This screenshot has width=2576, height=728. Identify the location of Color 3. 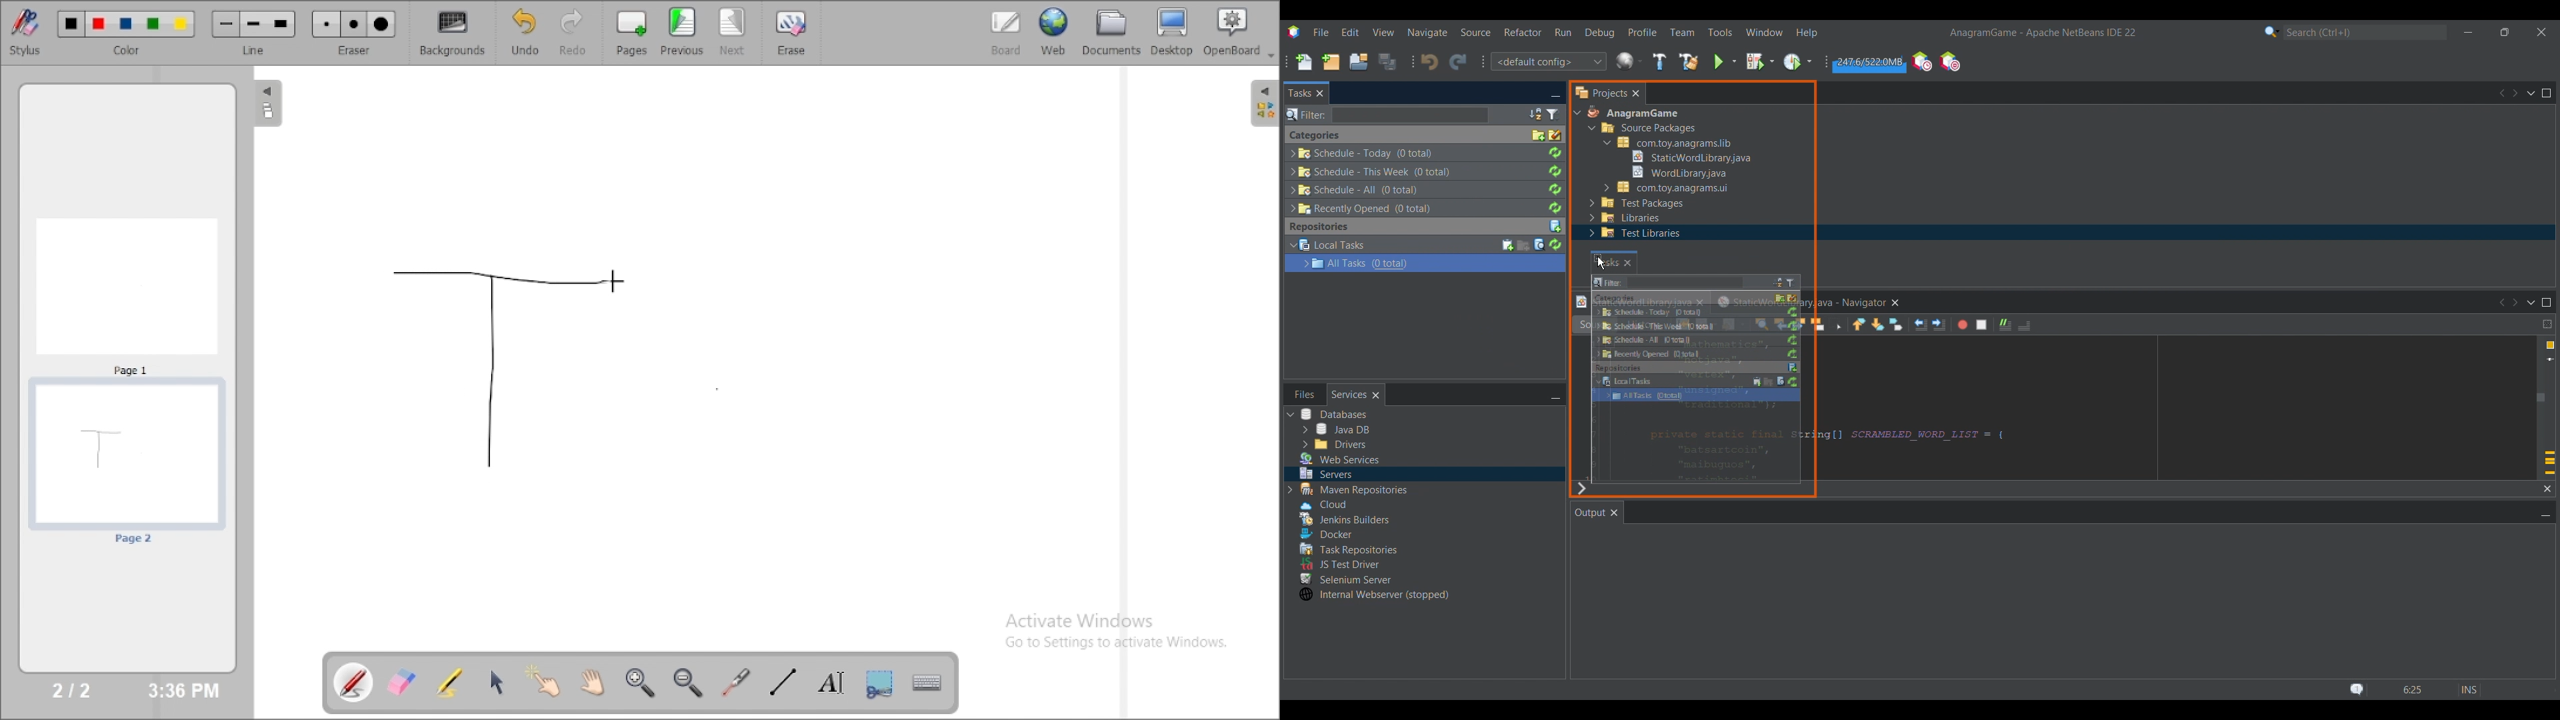
(126, 25).